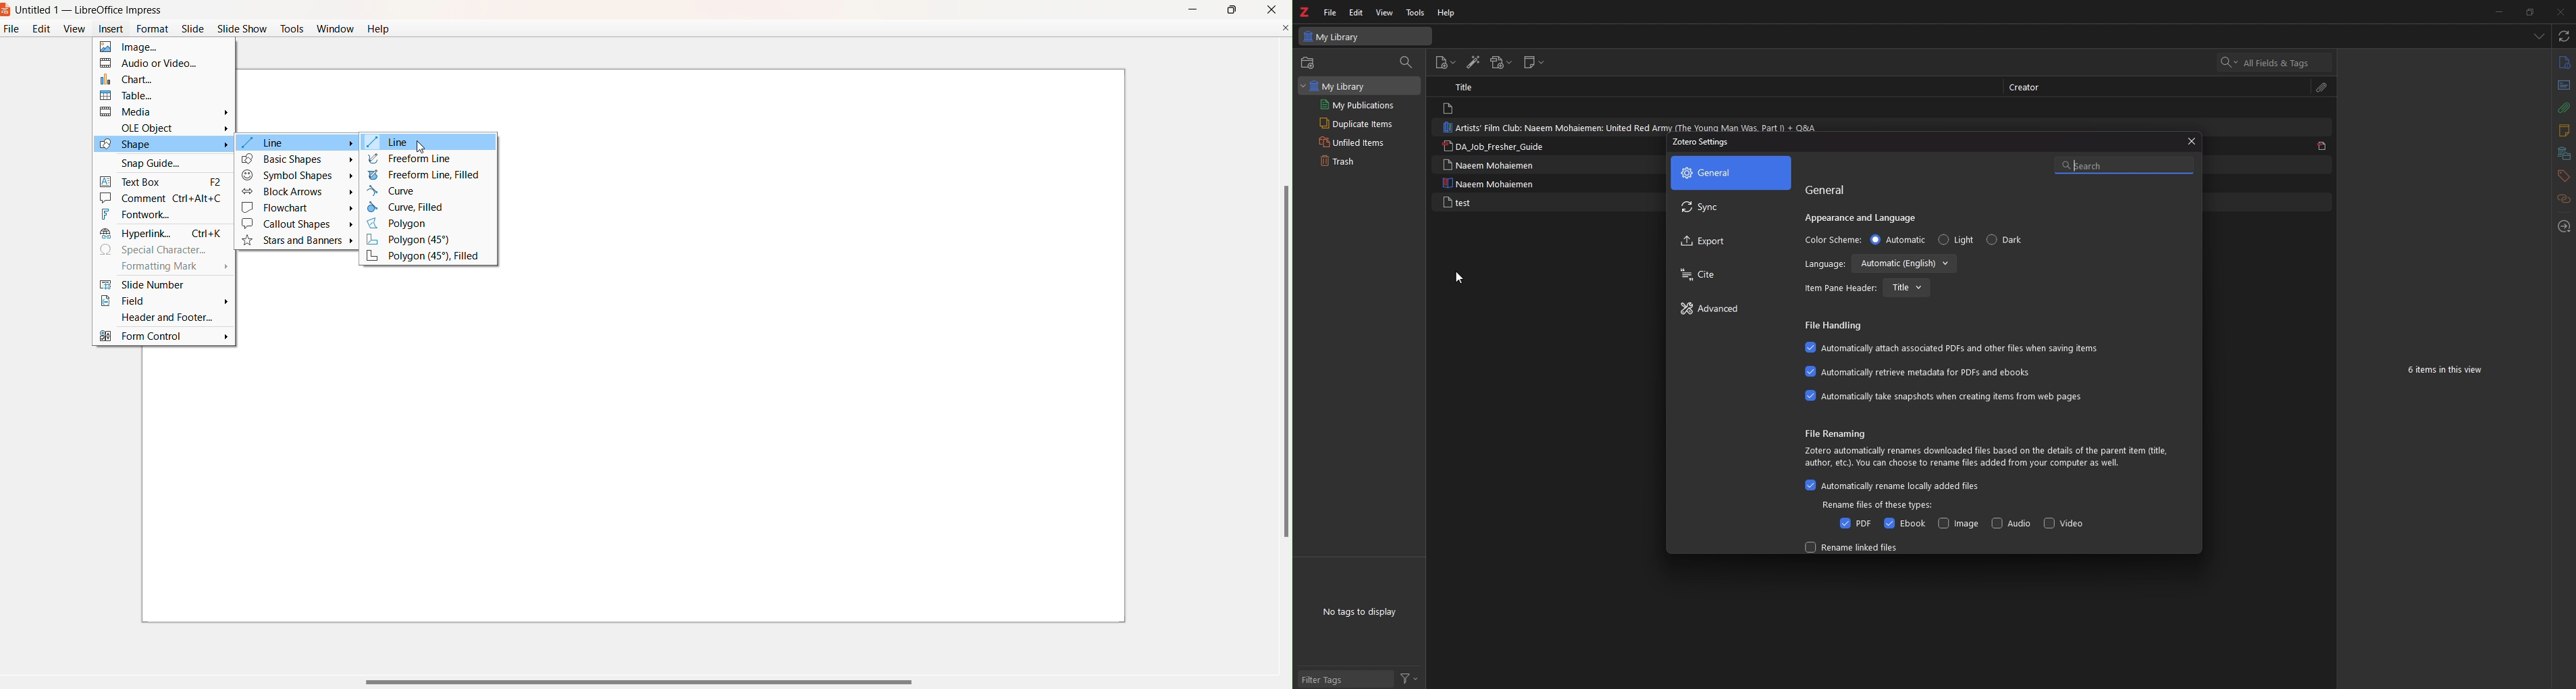 The image size is (2576, 700). What do you see at coordinates (421, 147) in the screenshot?
I see `Cursor` at bounding box center [421, 147].